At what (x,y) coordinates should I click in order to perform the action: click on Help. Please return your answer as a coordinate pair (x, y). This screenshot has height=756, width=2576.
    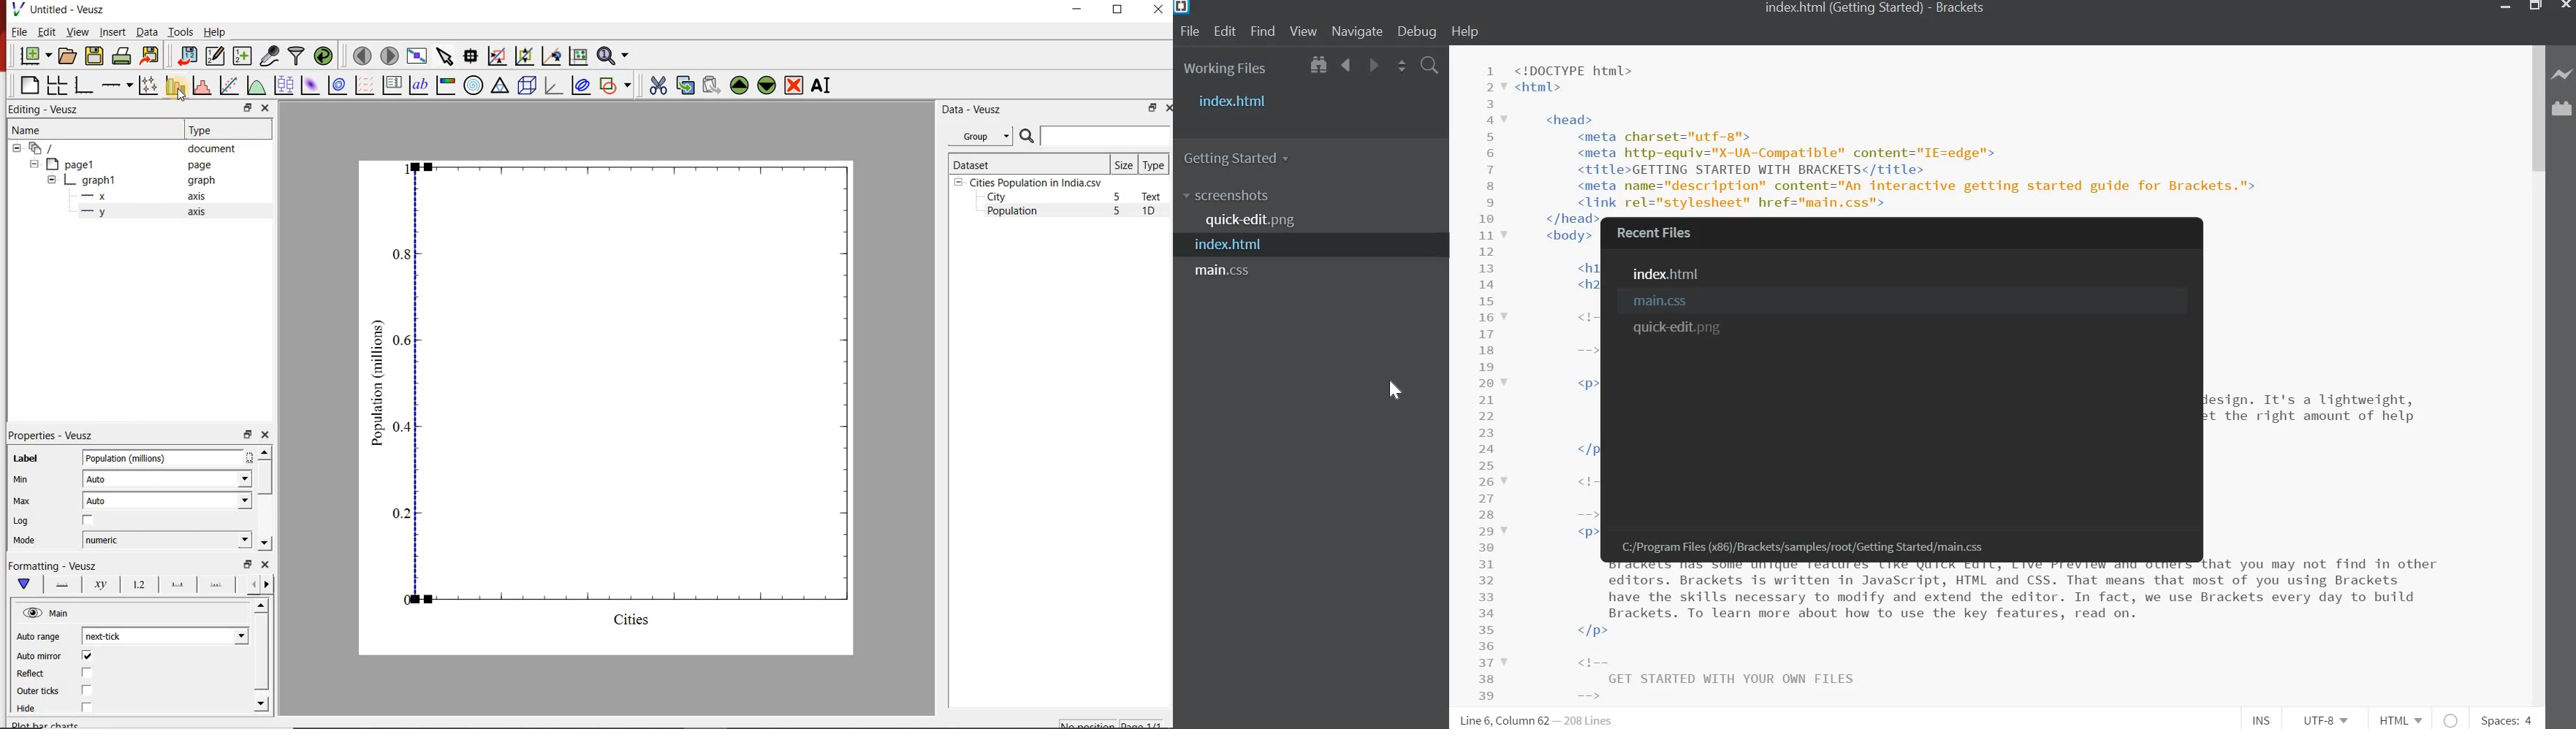
    Looking at the image, I should click on (216, 31).